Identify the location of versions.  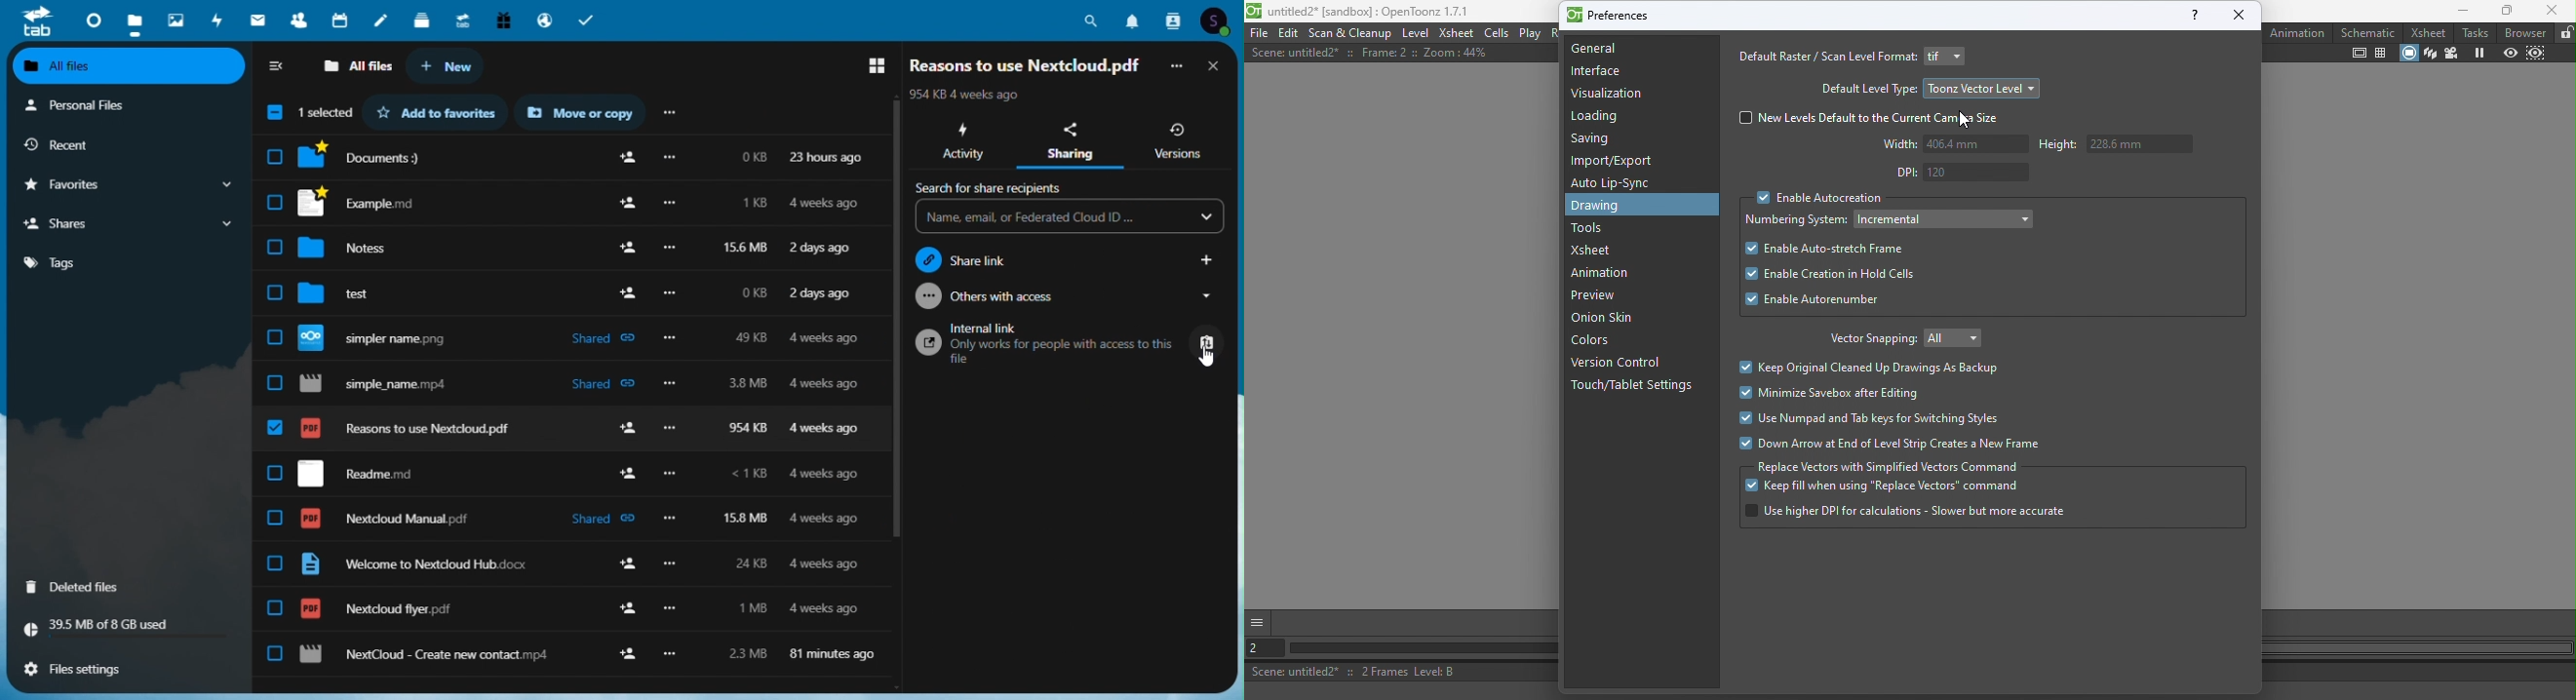
(1180, 139).